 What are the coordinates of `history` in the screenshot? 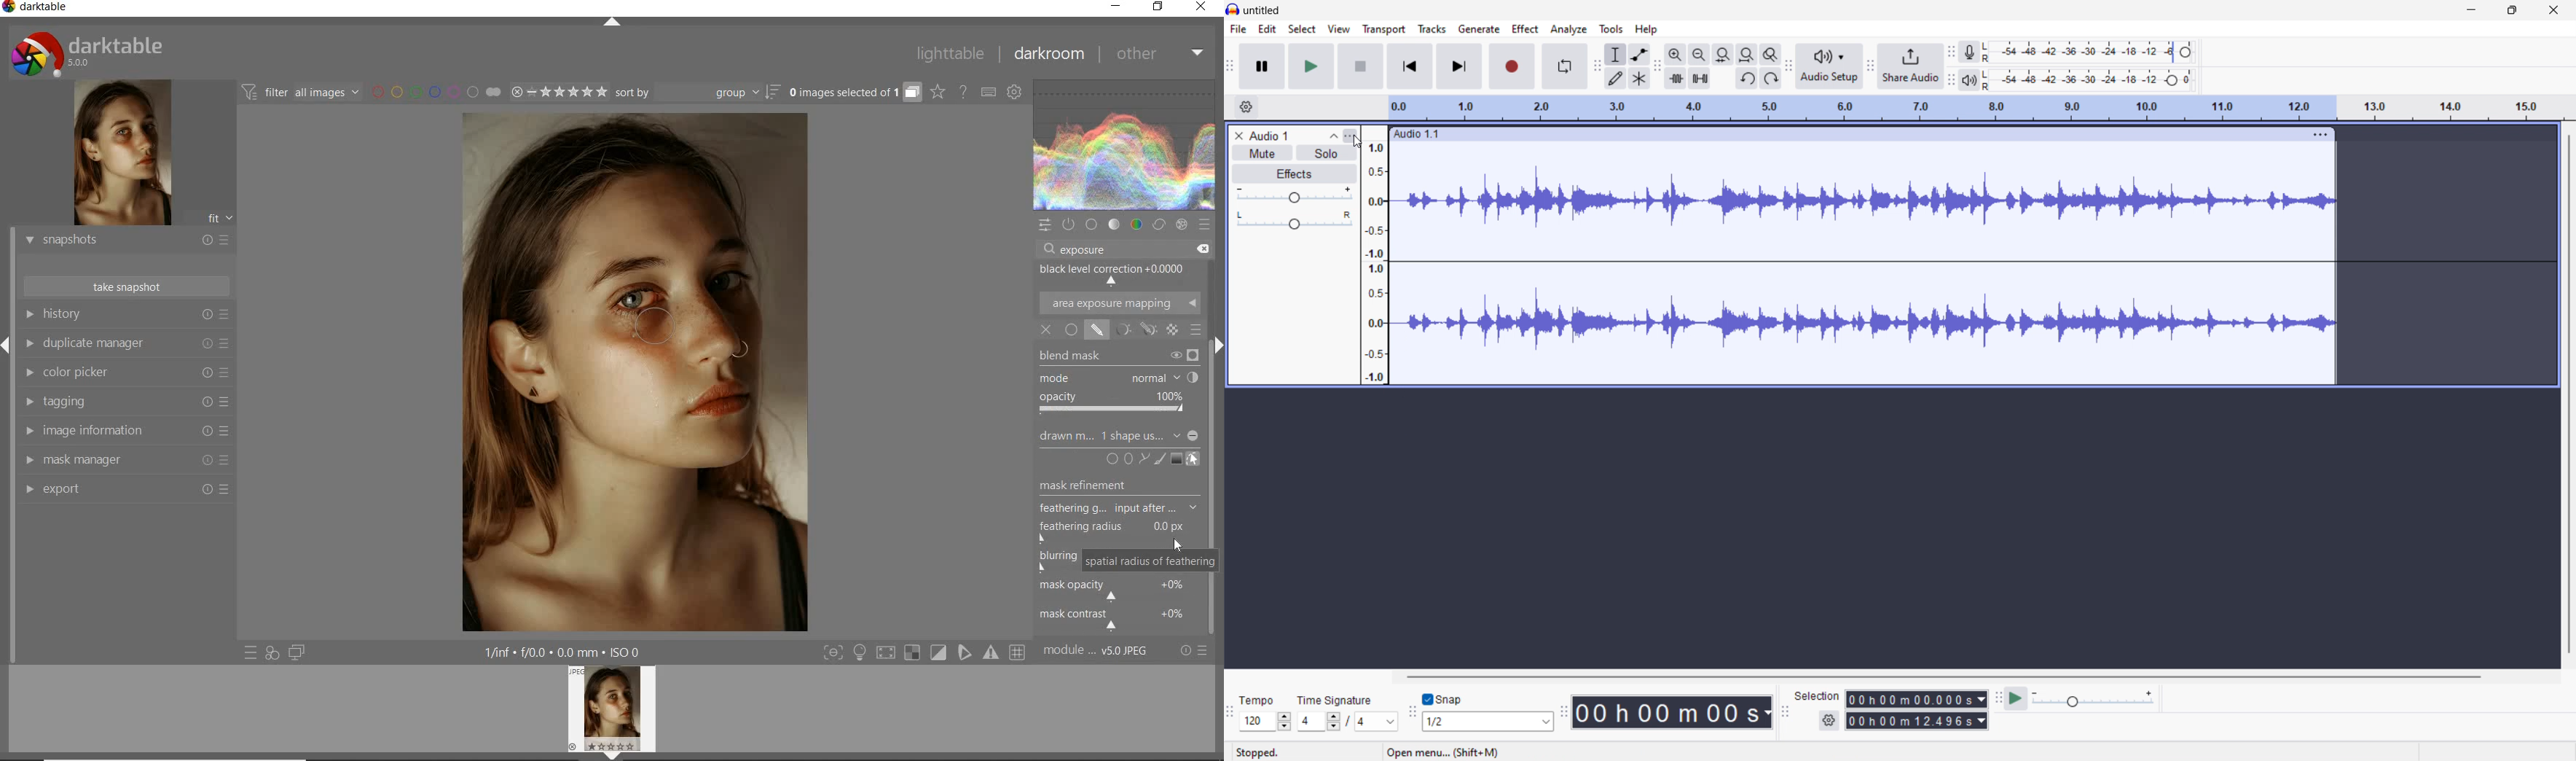 It's located at (125, 316).